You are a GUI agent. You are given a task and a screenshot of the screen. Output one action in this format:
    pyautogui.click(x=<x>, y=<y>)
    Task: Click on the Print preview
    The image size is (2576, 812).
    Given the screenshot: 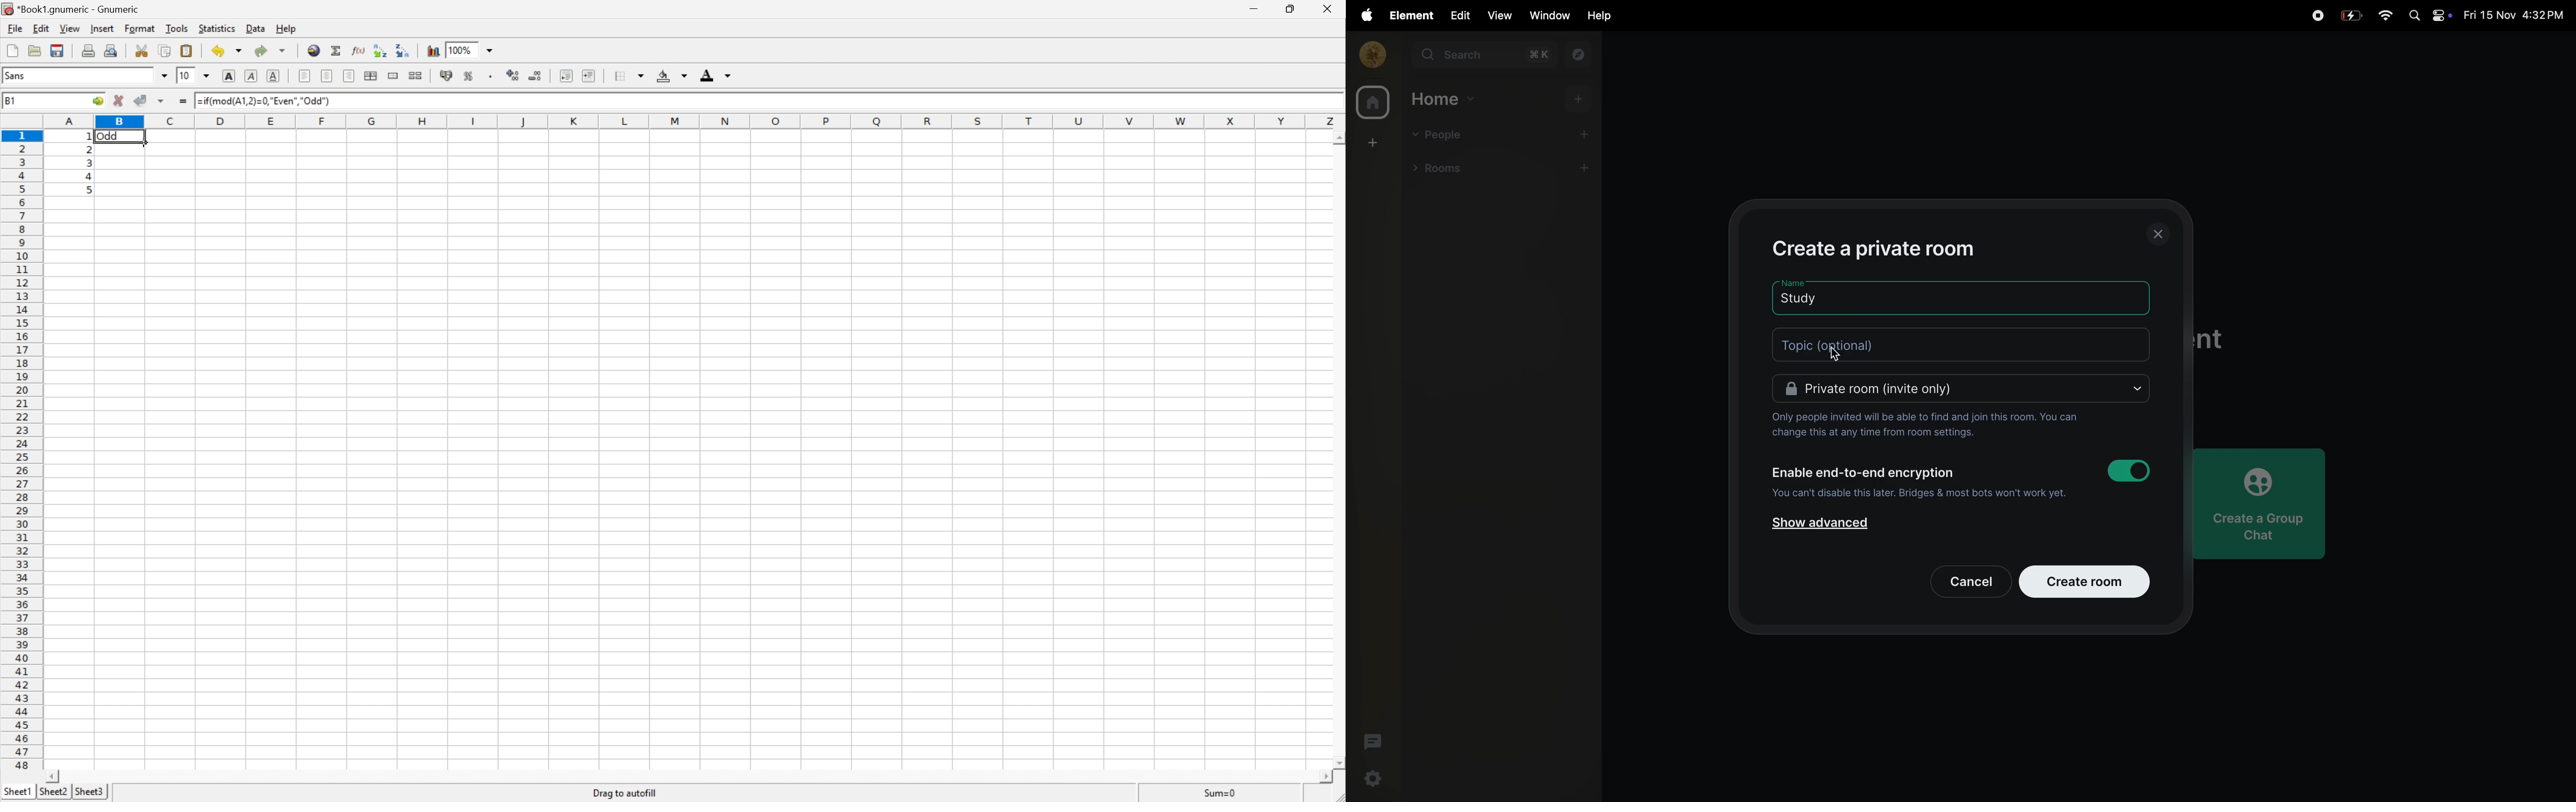 What is the action you would take?
    pyautogui.click(x=110, y=49)
    